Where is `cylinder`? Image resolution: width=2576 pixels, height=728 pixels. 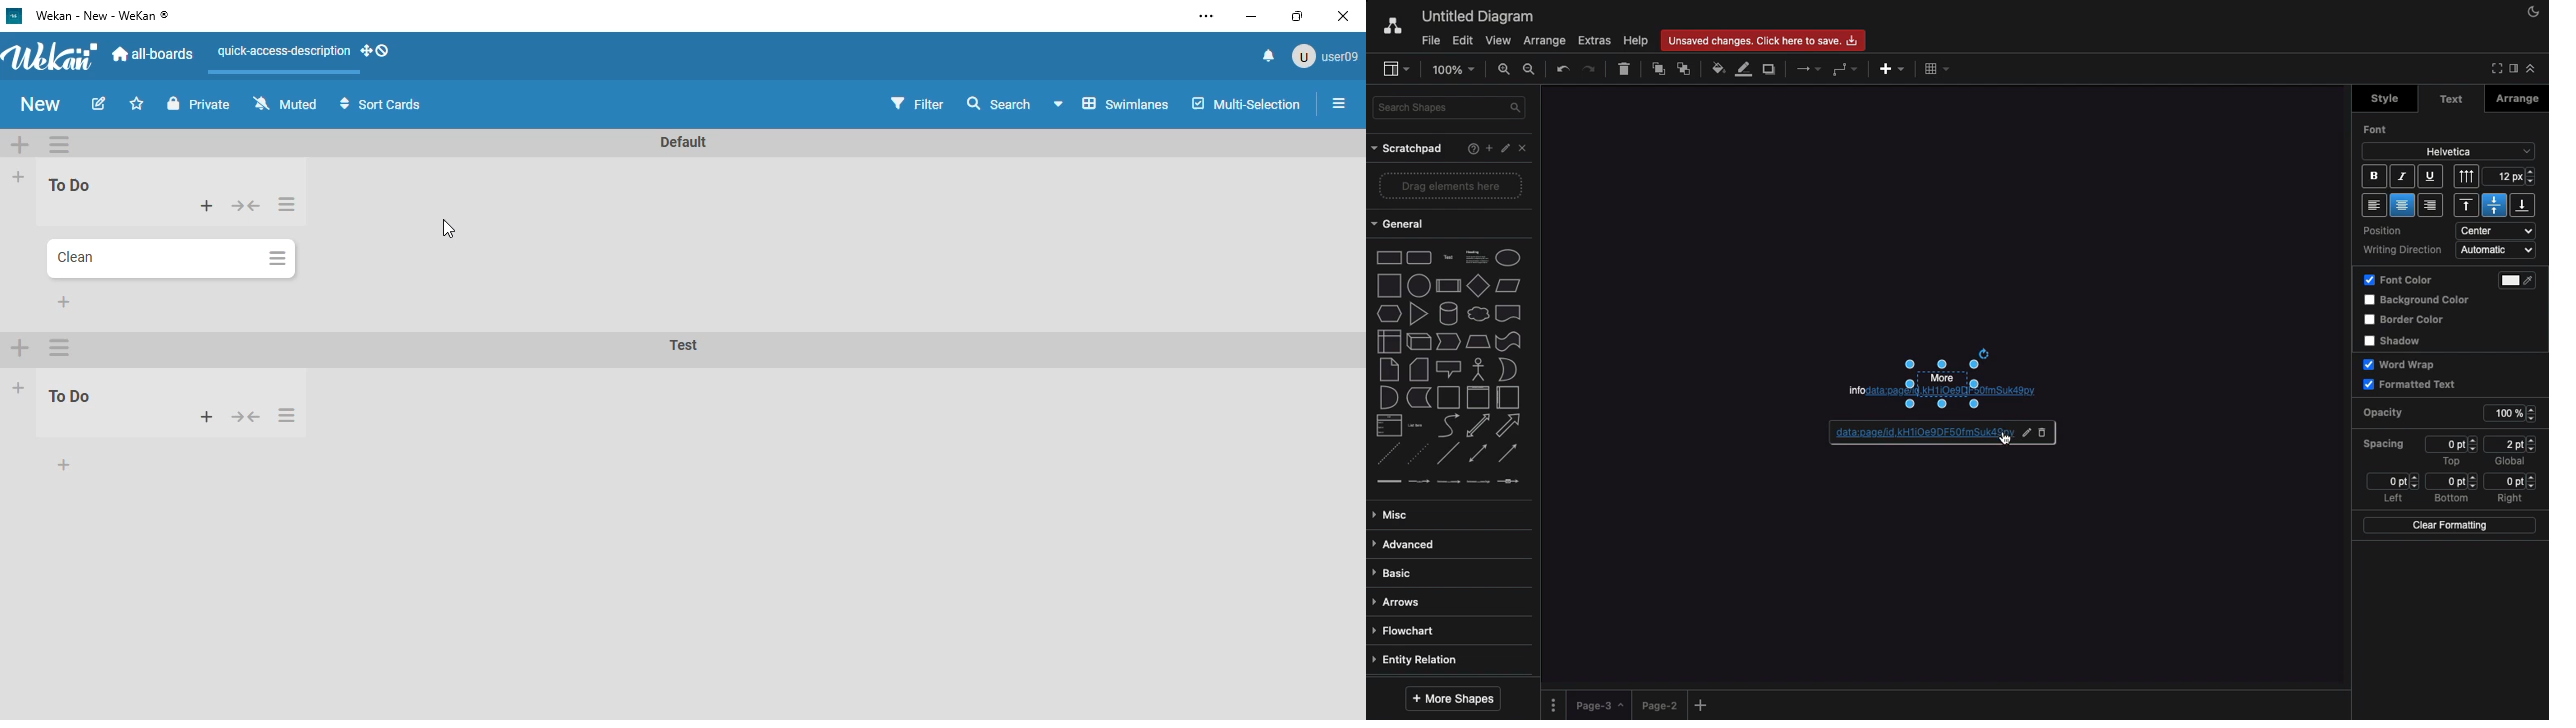 cylinder is located at coordinates (1449, 313).